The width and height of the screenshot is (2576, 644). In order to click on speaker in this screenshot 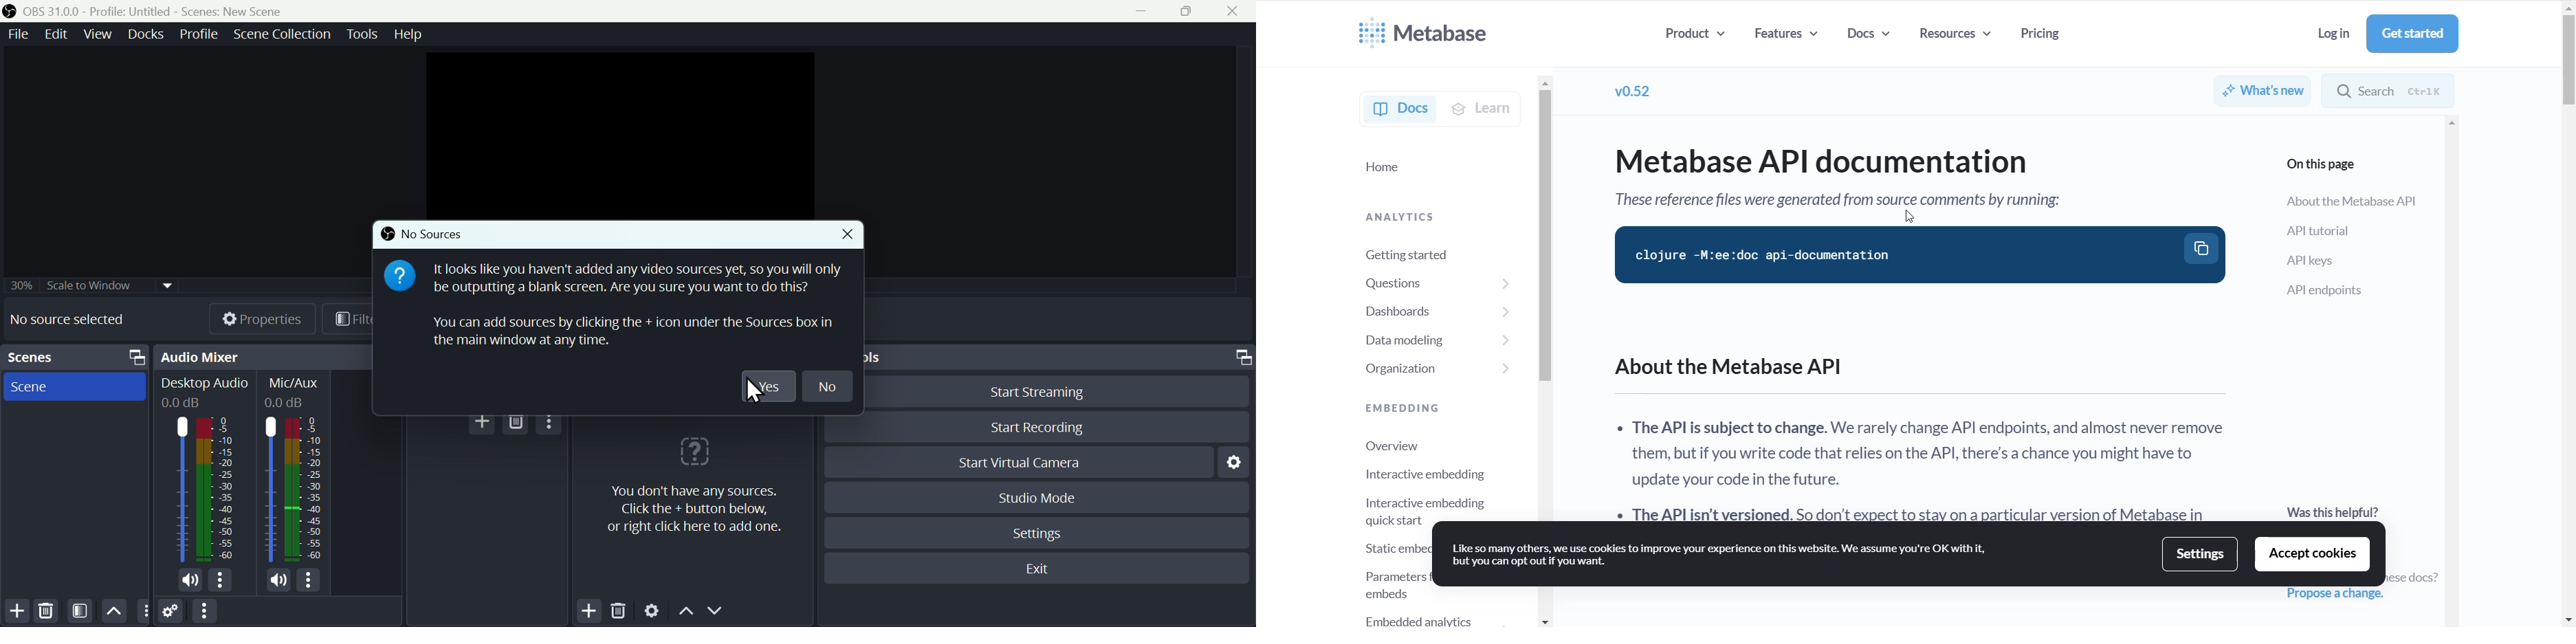, I will do `click(189, 581)`.